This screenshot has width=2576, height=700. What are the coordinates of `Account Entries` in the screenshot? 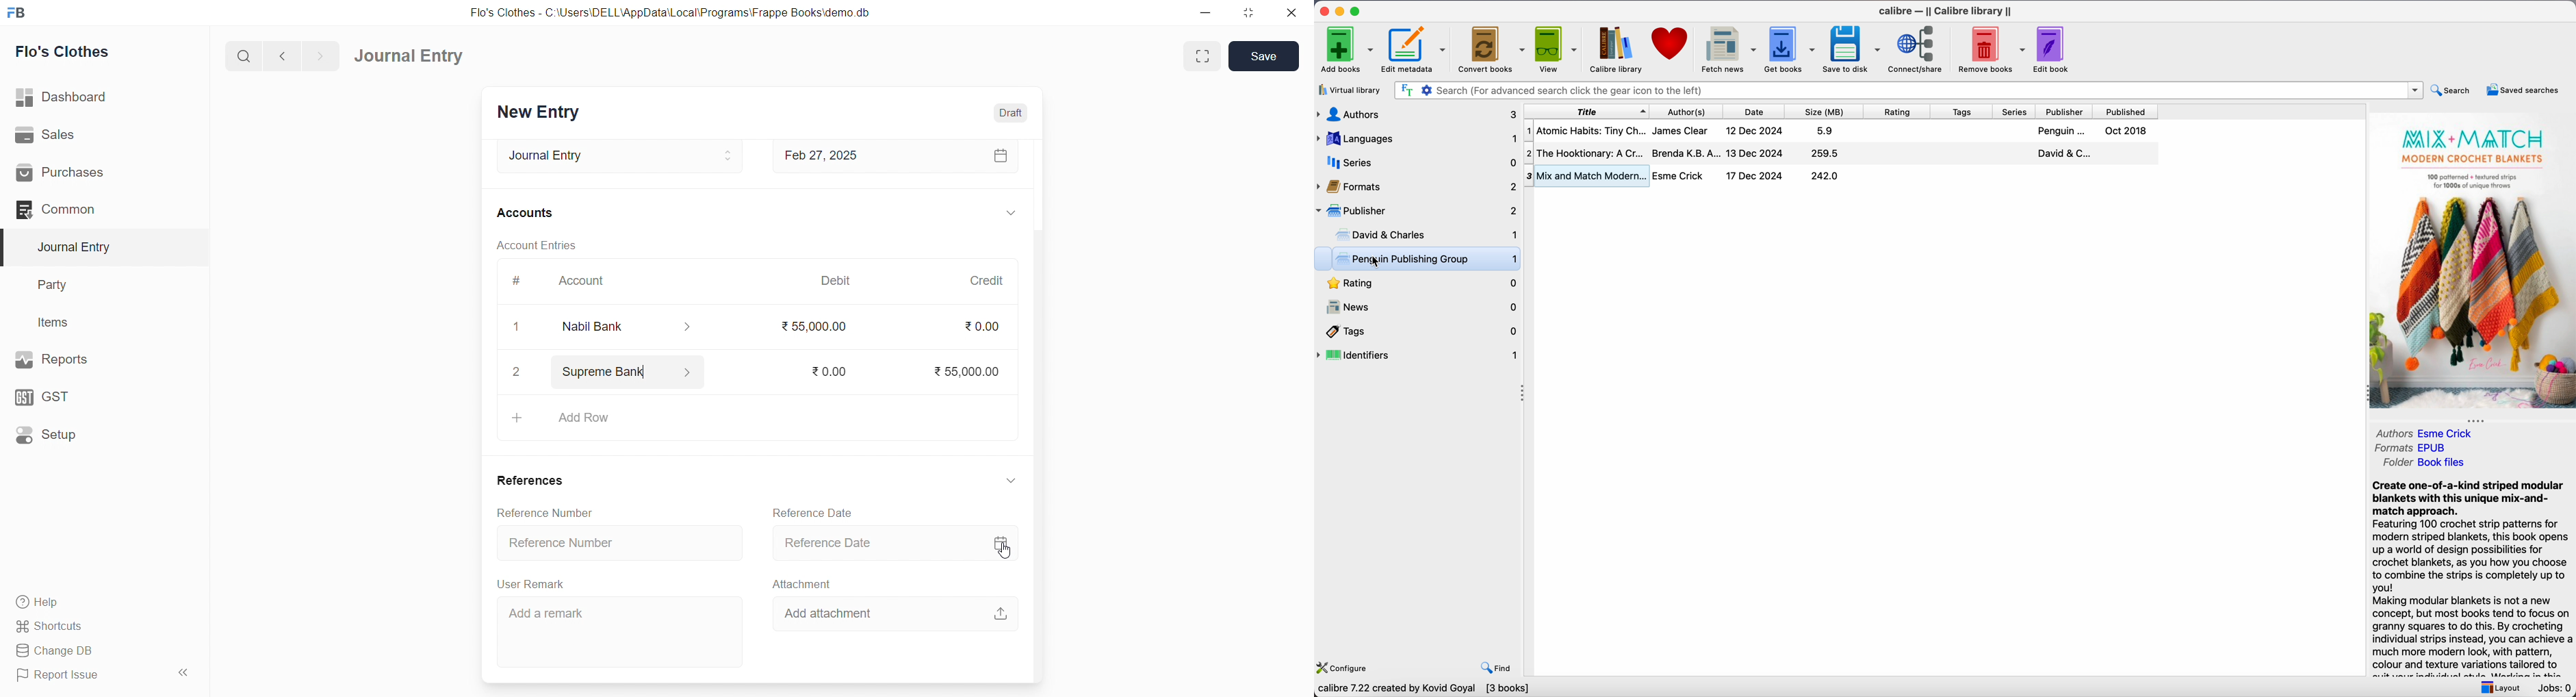 It's located at (538, 246).